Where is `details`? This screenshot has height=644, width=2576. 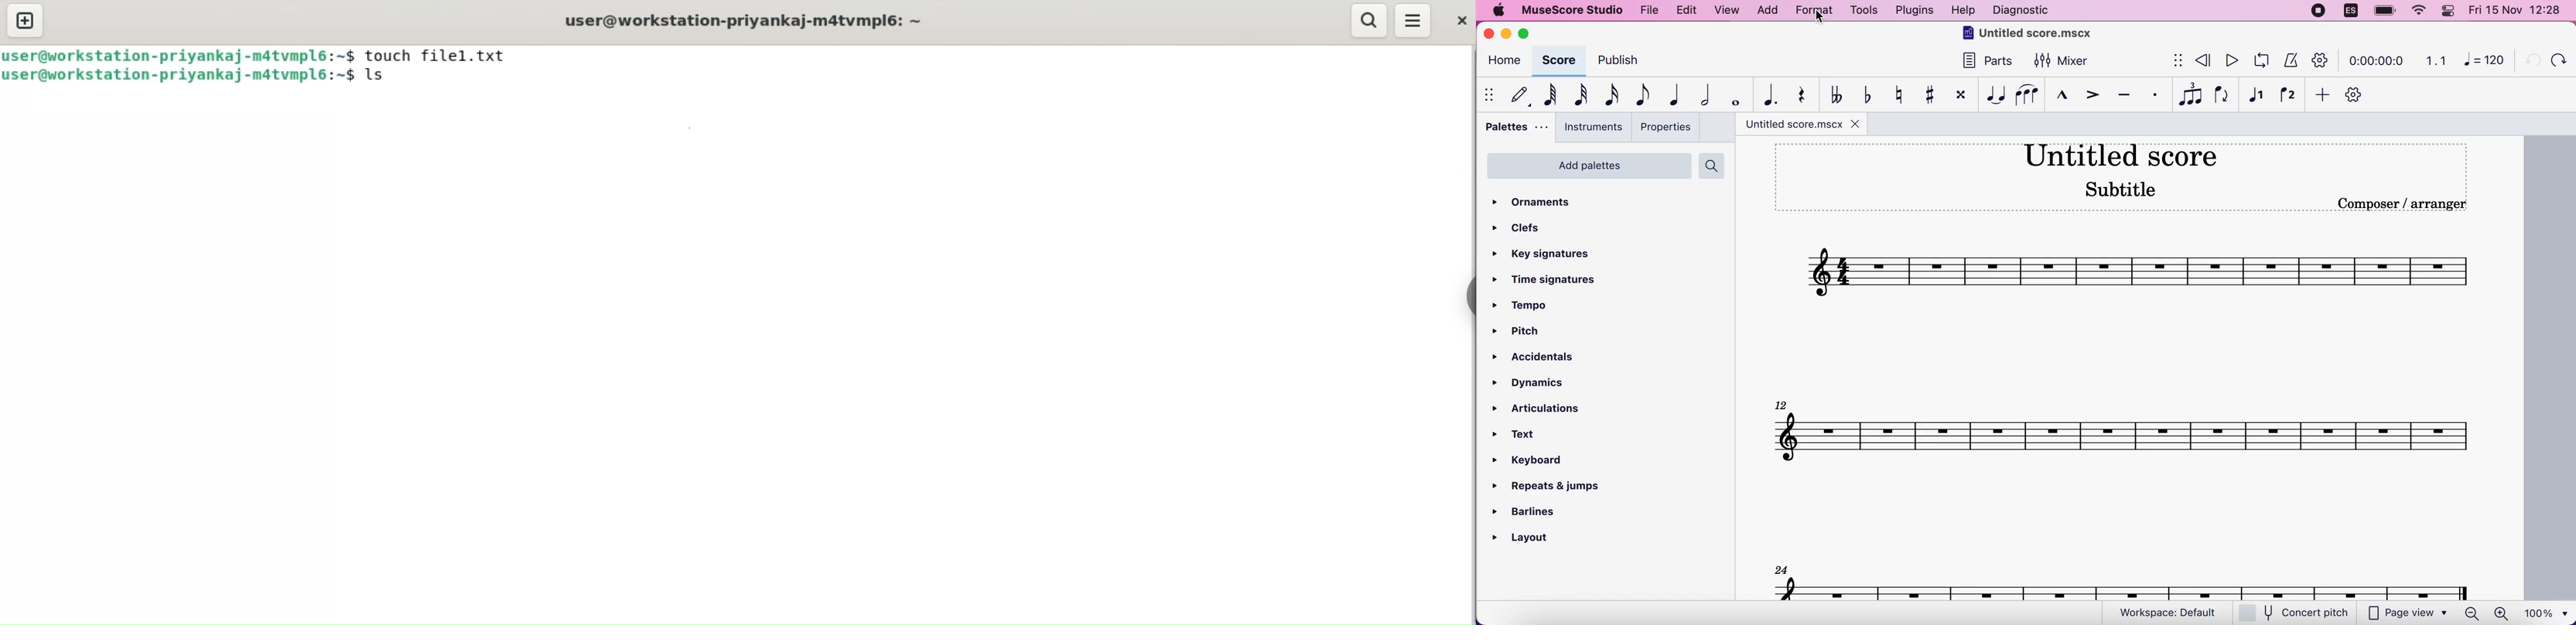
details is located at coordinates (2402, 204).